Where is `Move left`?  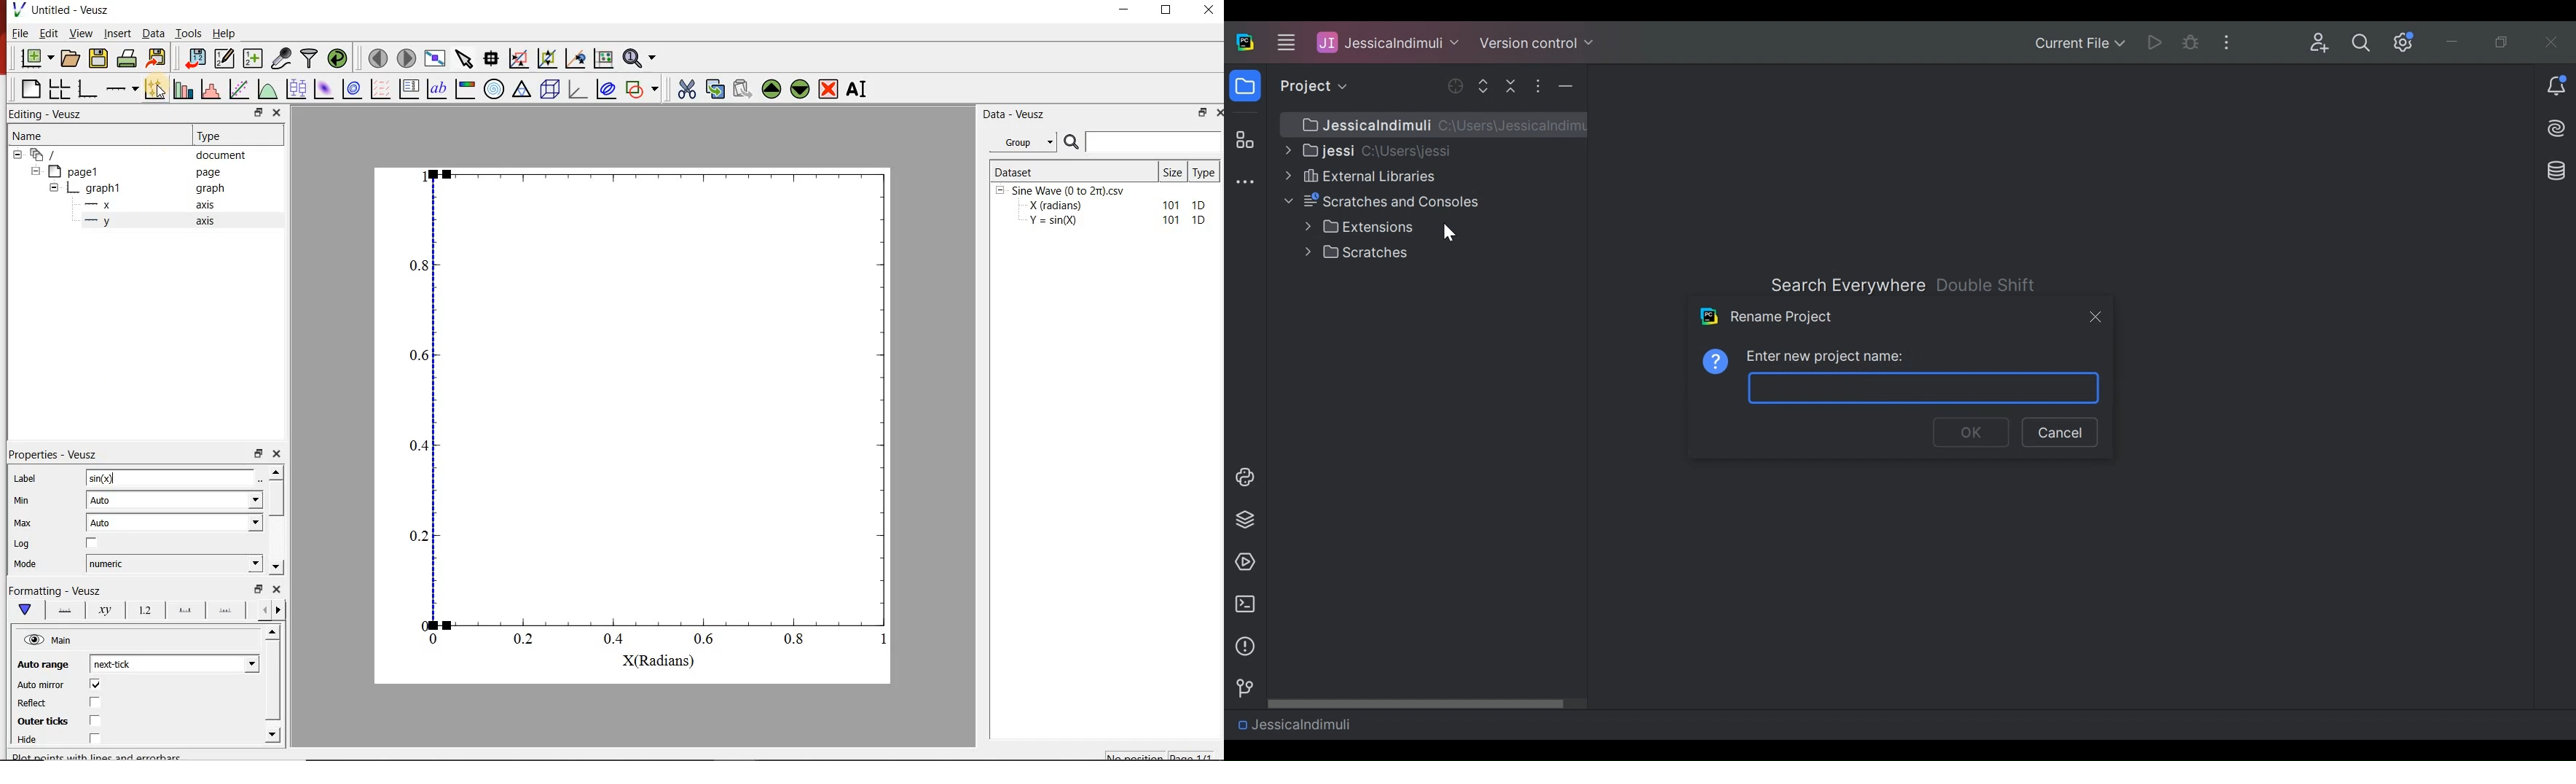
Move left is located at coordinates (262, 609).